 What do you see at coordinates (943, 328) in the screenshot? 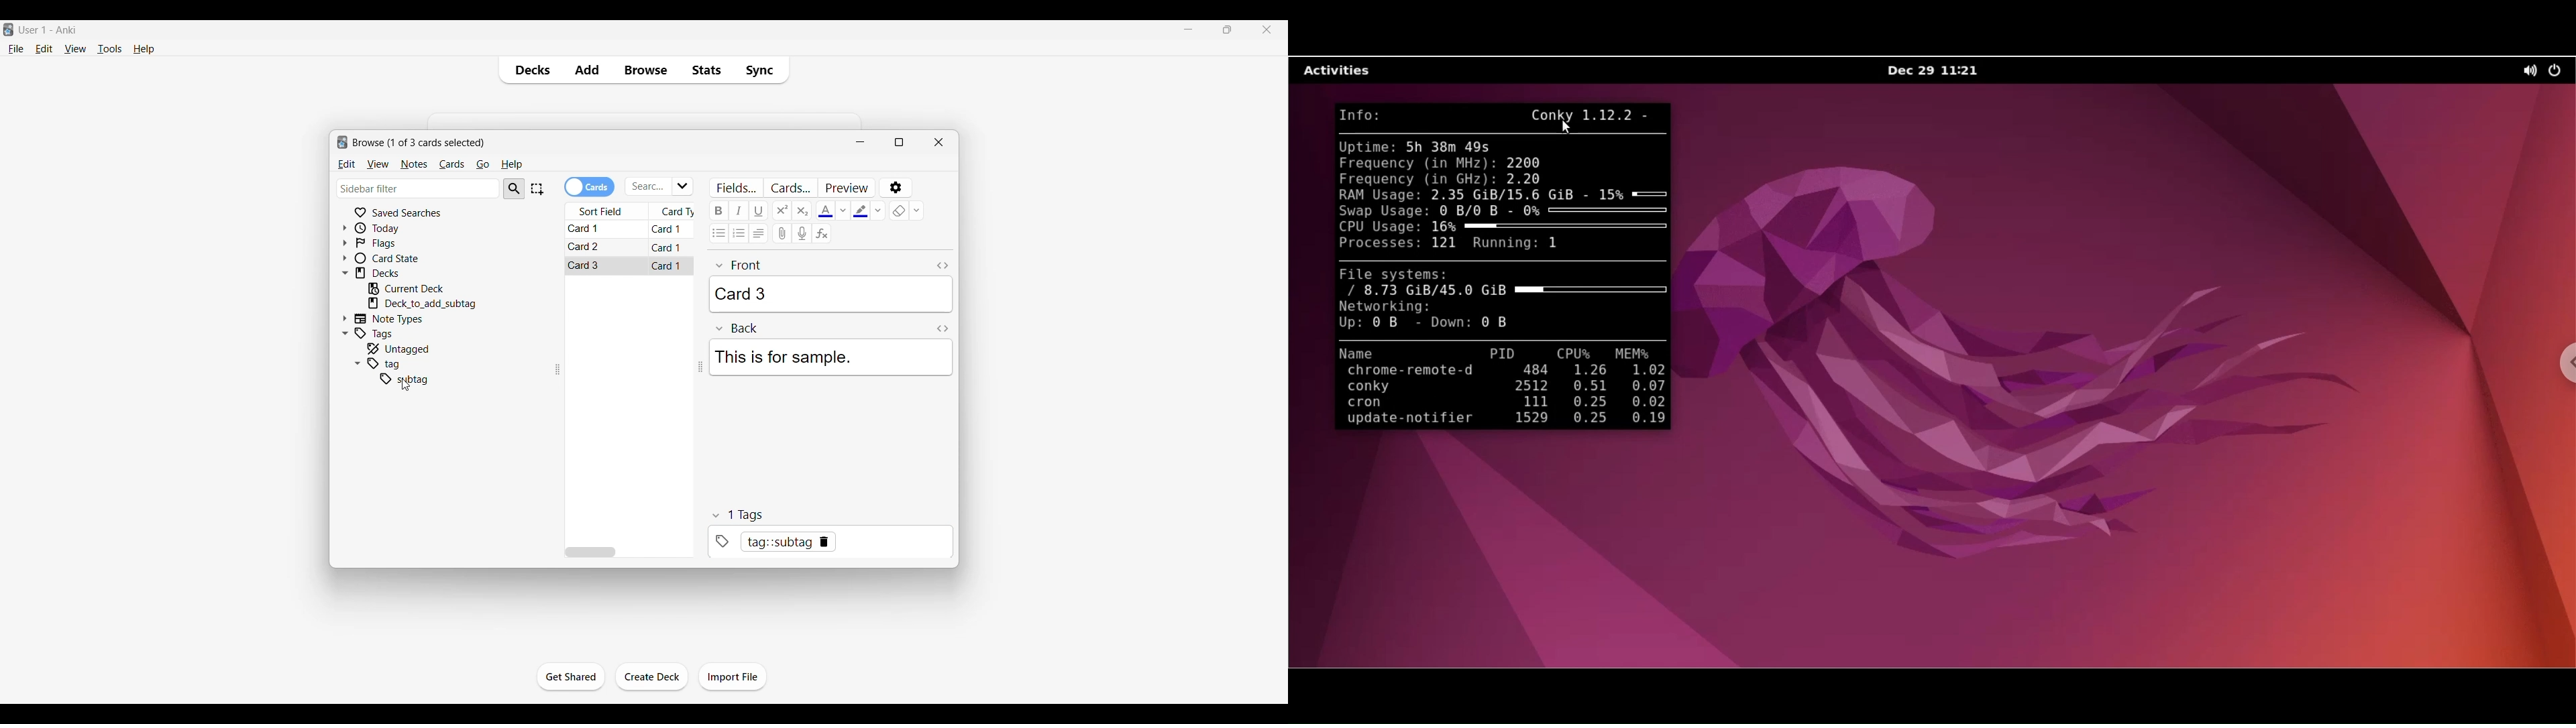
I see `Toggle HTML editor` at bounding box center [943, 328].